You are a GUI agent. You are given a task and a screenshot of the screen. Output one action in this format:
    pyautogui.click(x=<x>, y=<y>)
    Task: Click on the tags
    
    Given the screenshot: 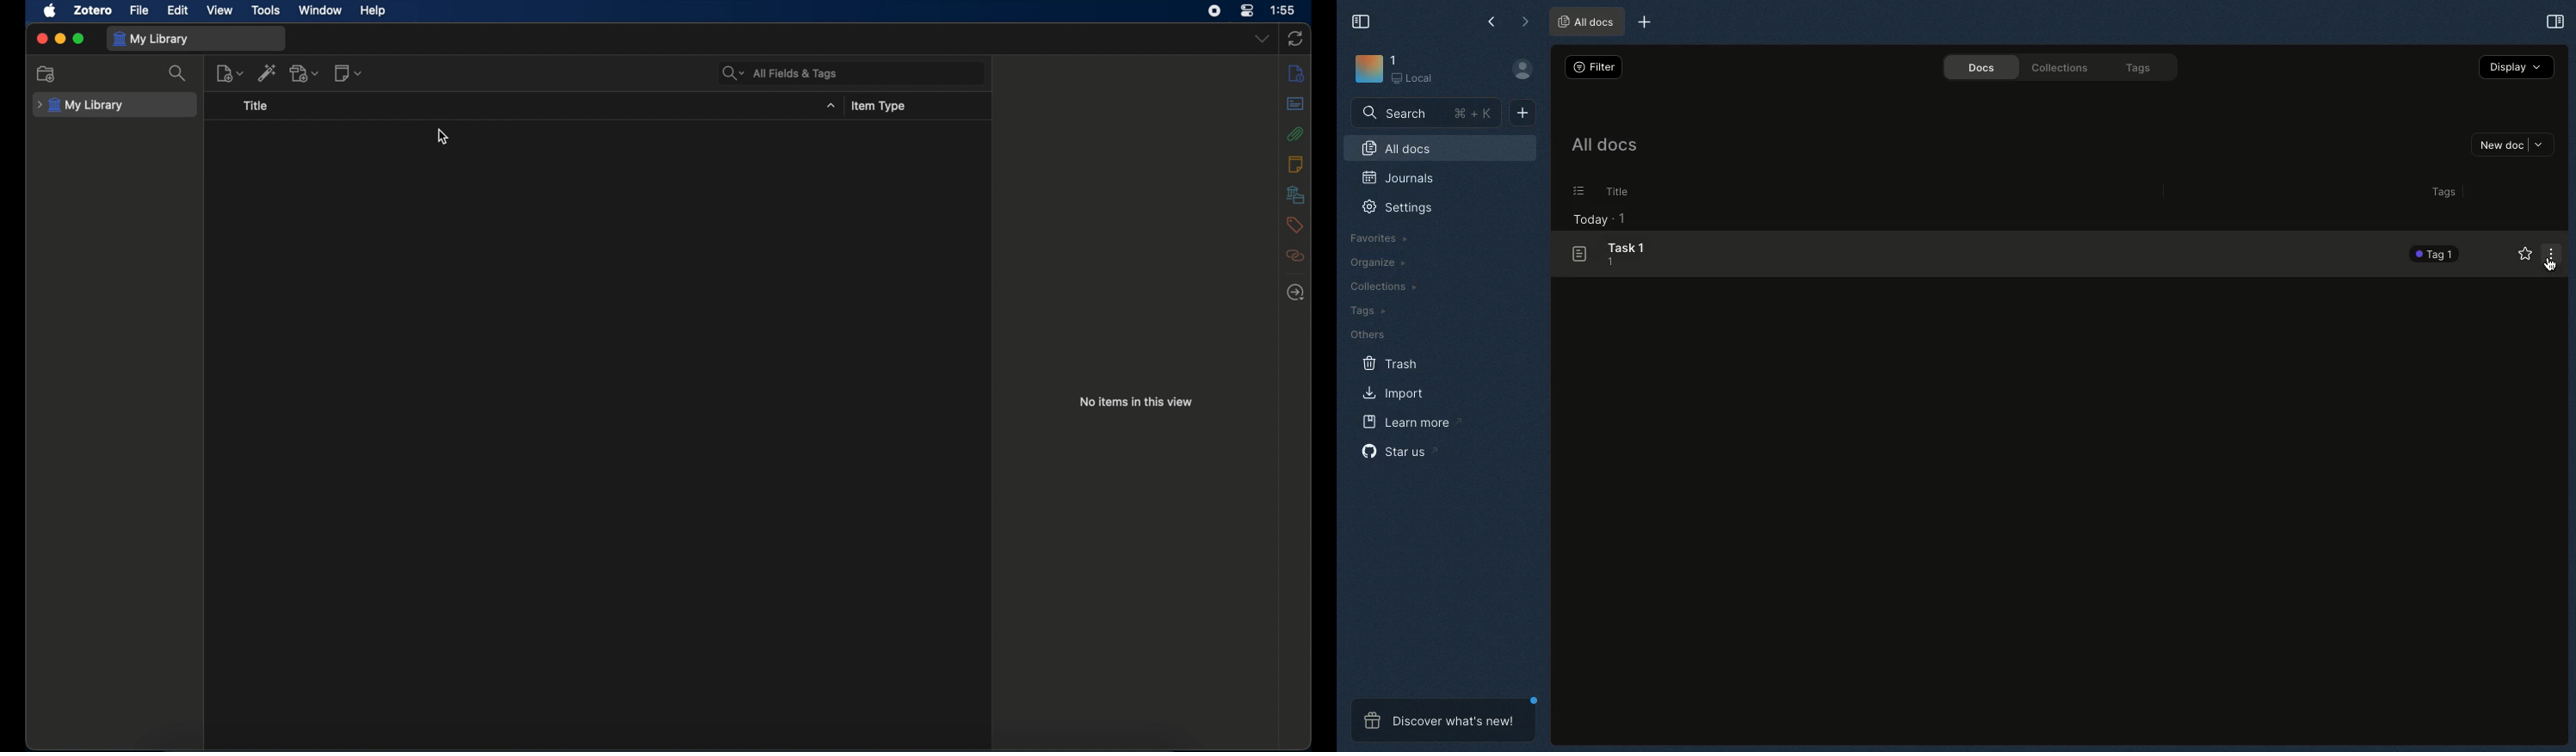 What is the action you would take?
    pyautogui.click(x=1294, y=225)
    